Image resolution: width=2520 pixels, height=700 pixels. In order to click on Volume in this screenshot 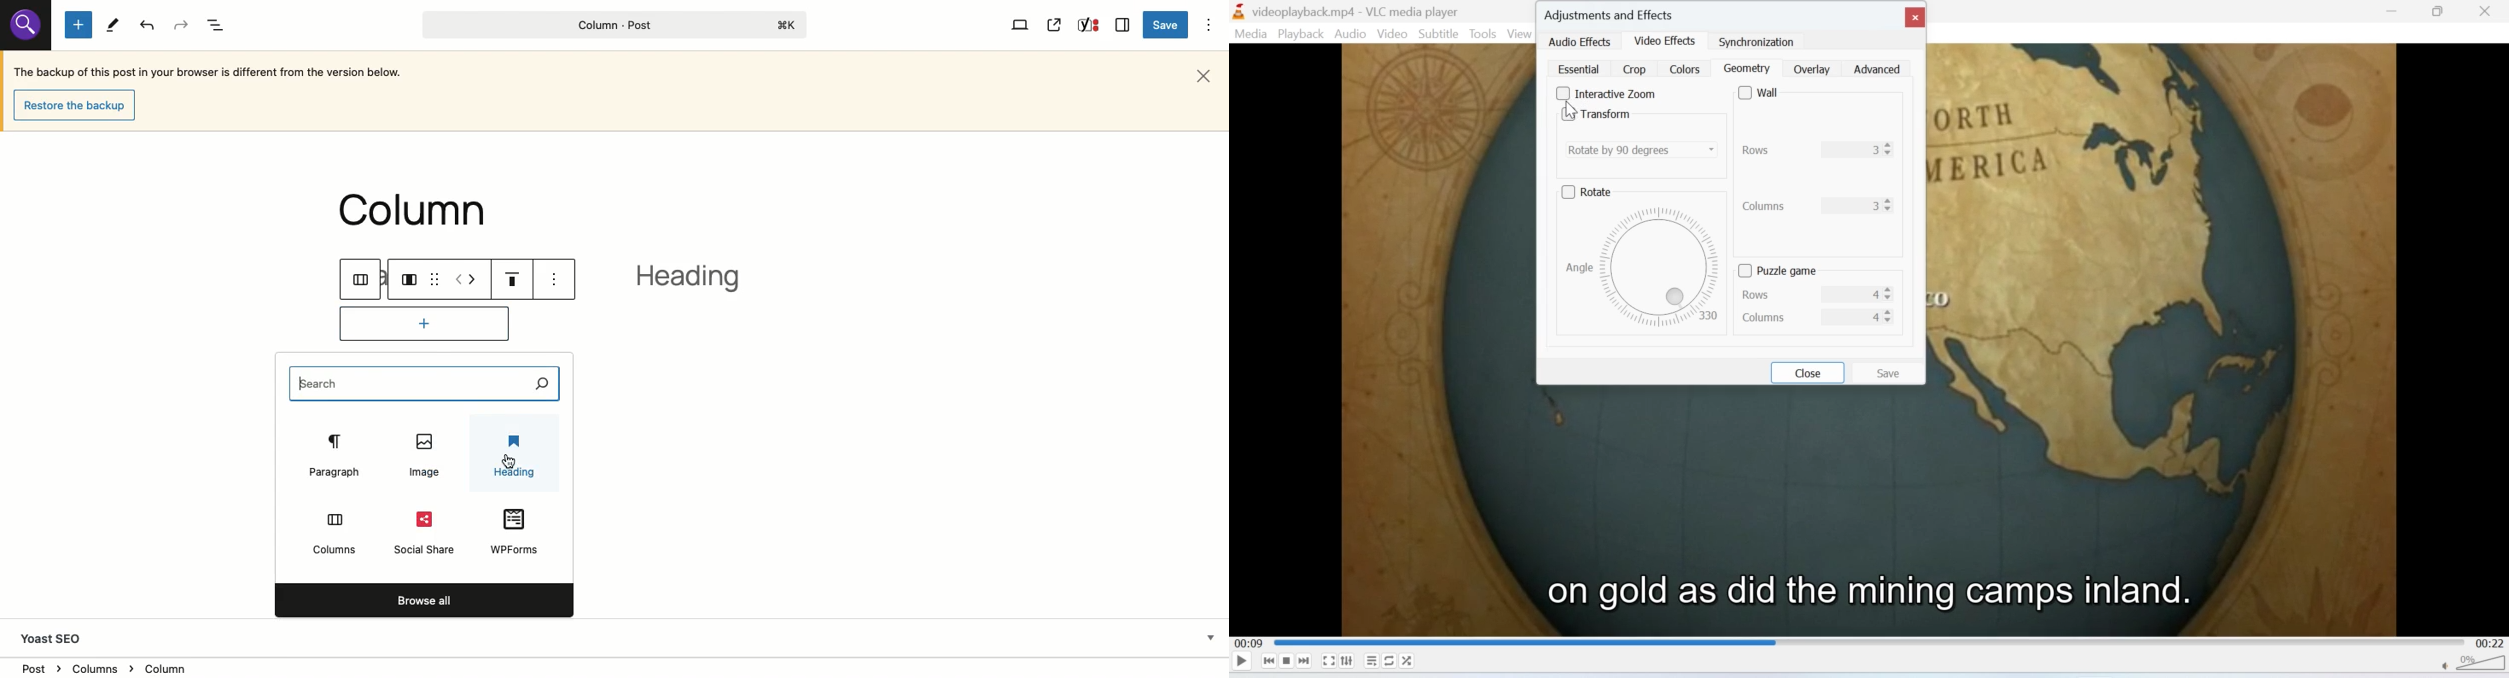, I will do `click(2475, 666)`.